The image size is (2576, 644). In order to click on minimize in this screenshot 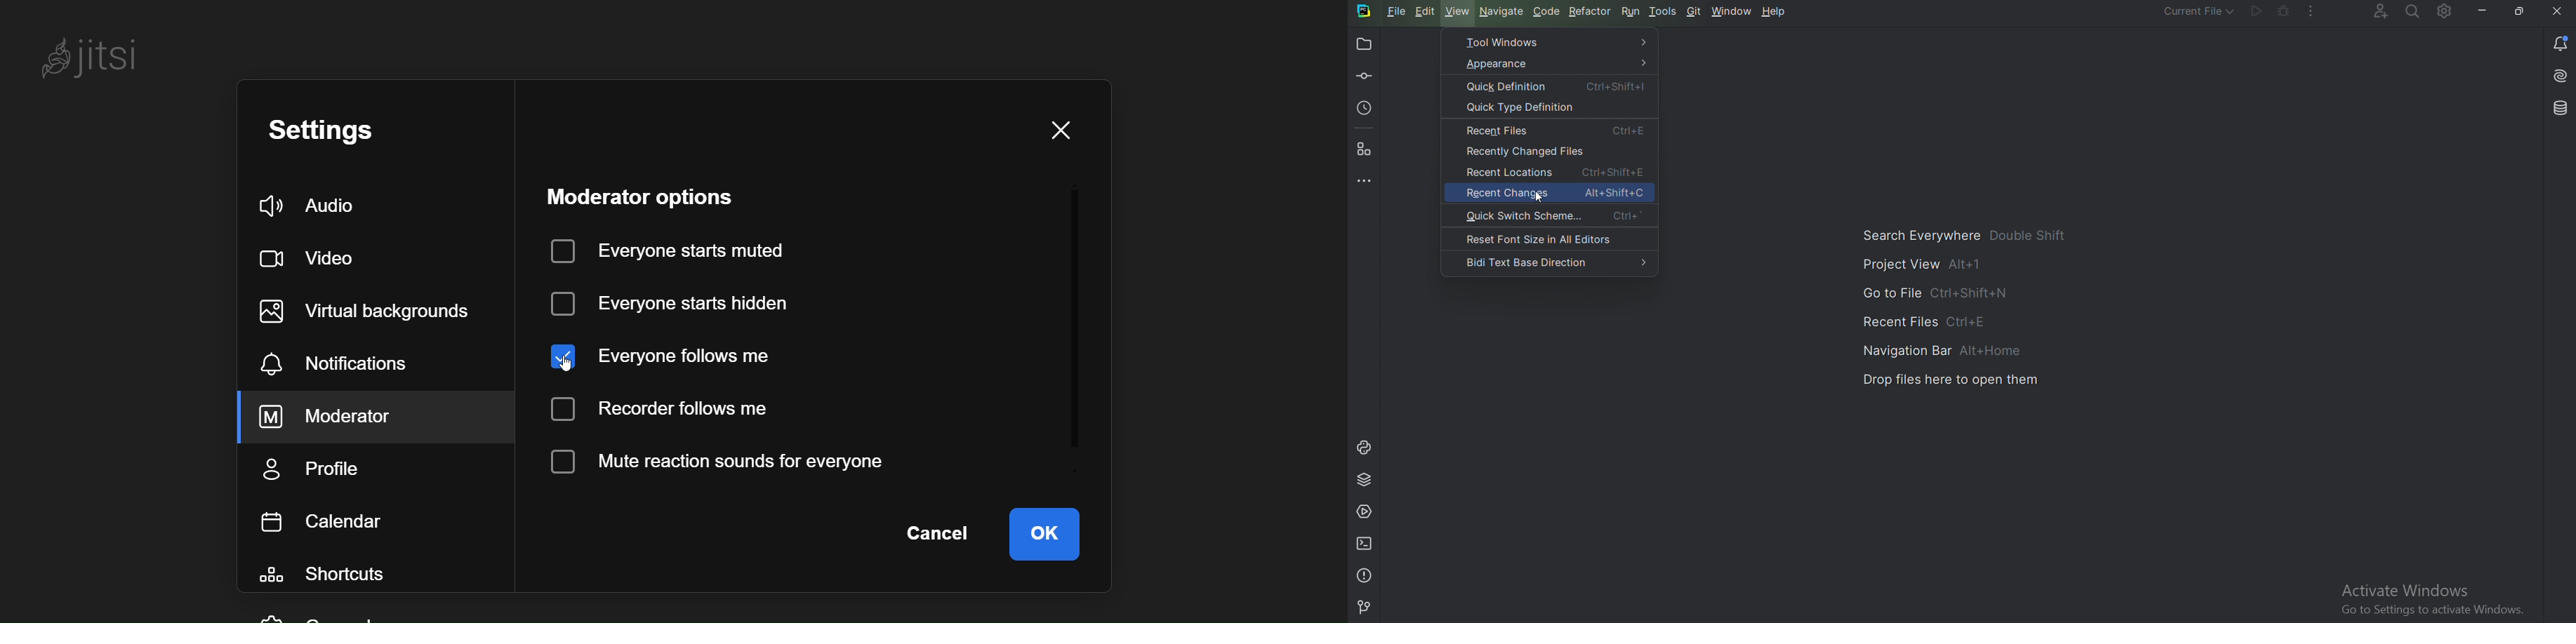, I will do `click(2484, 12)`.